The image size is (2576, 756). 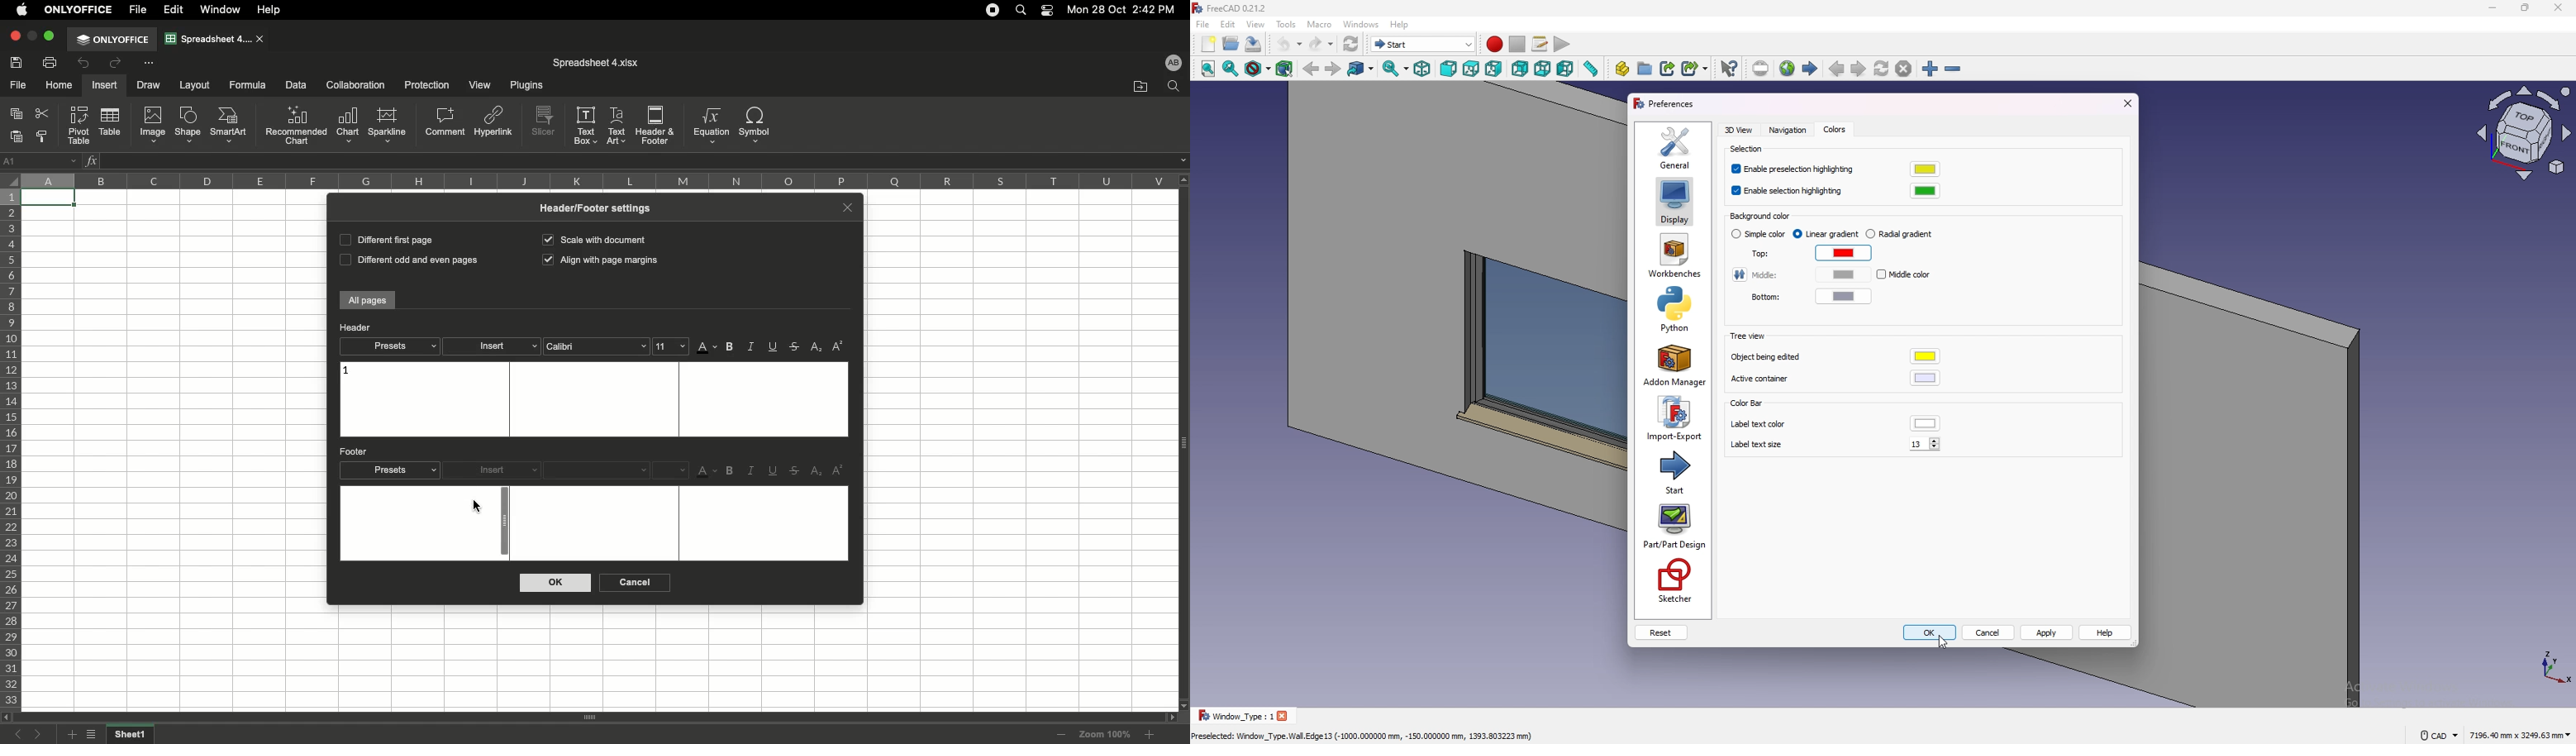 What do you see at coordinates (817, 471) in the screenshot?
I see `Subscript` at bounding box center [817, 471].